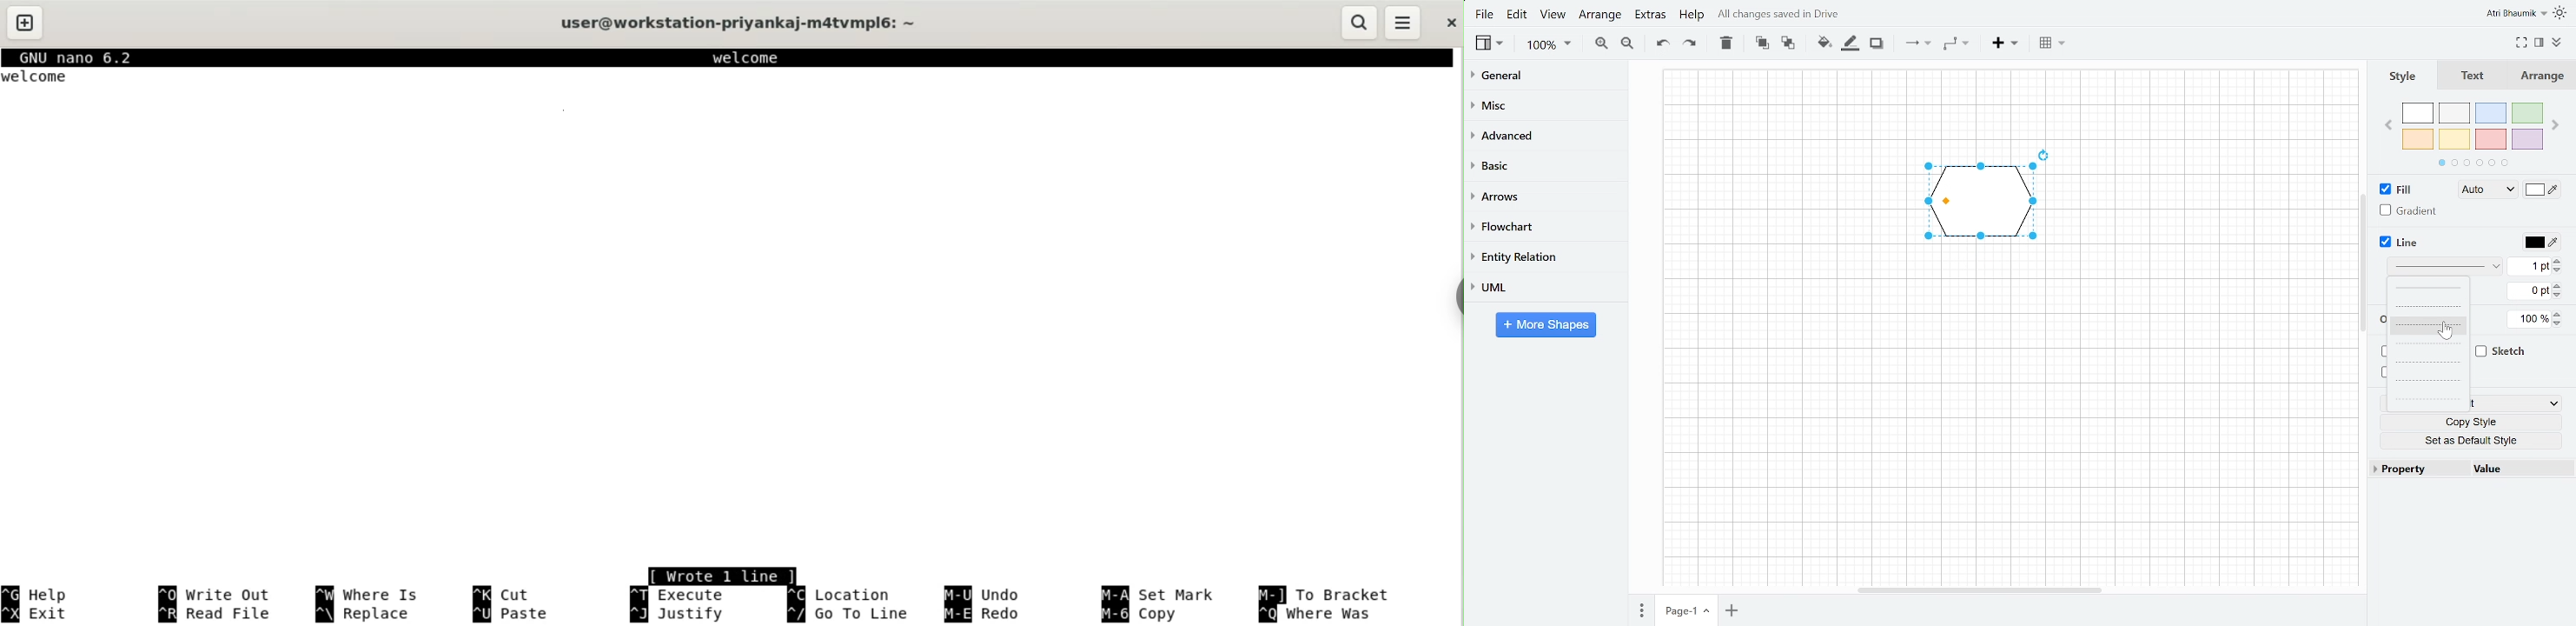 The width and height of the screenshot is (2576, 644). What do you see at coordinates (758, 58) in the screenshot?
I see `New Buffer *` at bounding box center [758, 58].